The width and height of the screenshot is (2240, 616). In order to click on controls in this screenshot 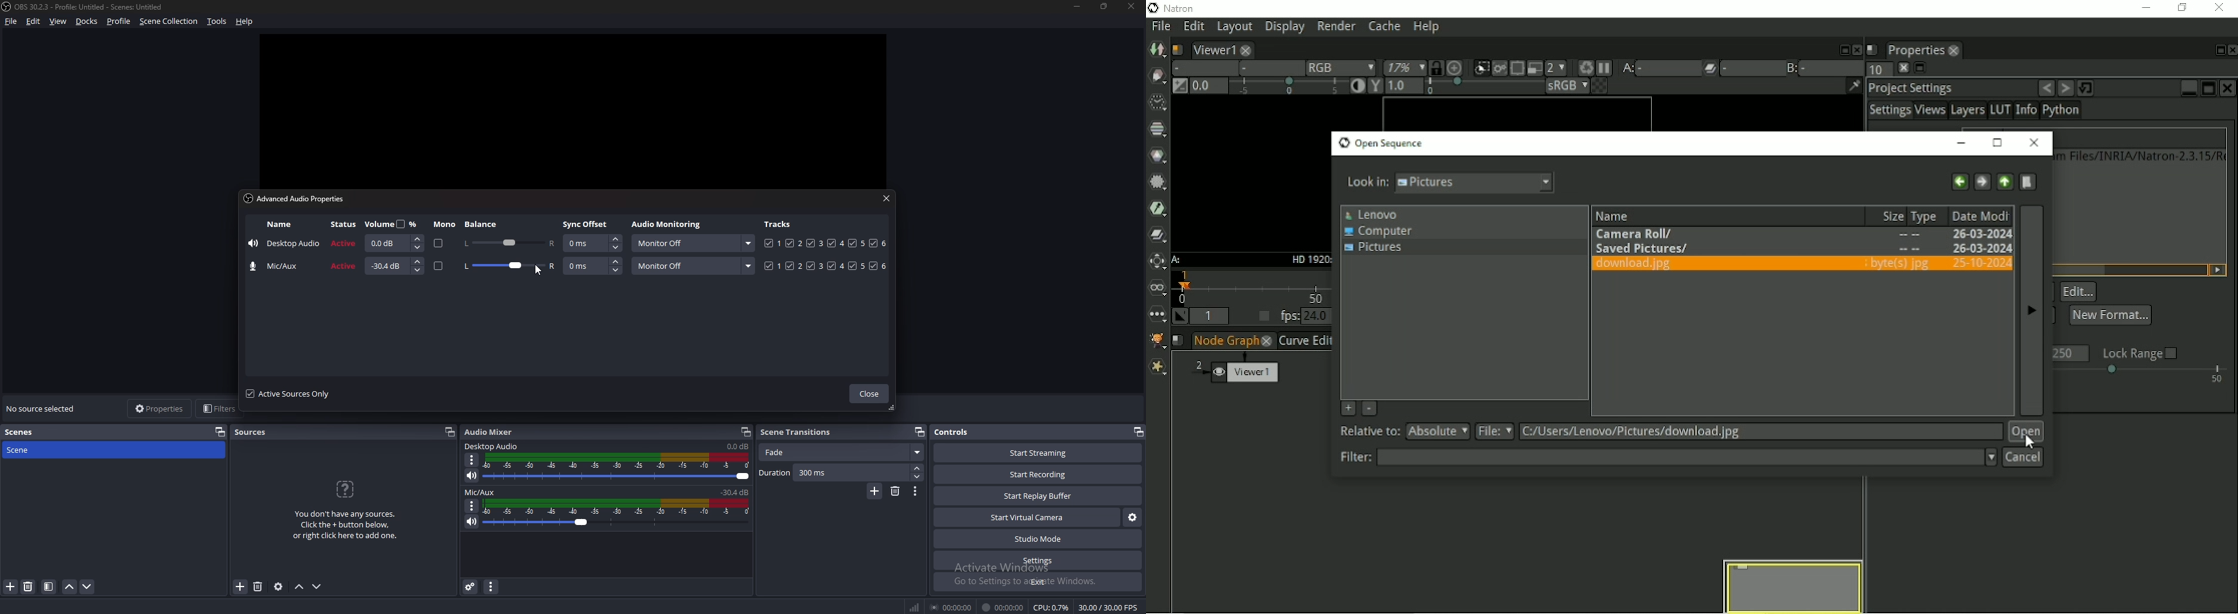, I will do `click(959, 432)`.